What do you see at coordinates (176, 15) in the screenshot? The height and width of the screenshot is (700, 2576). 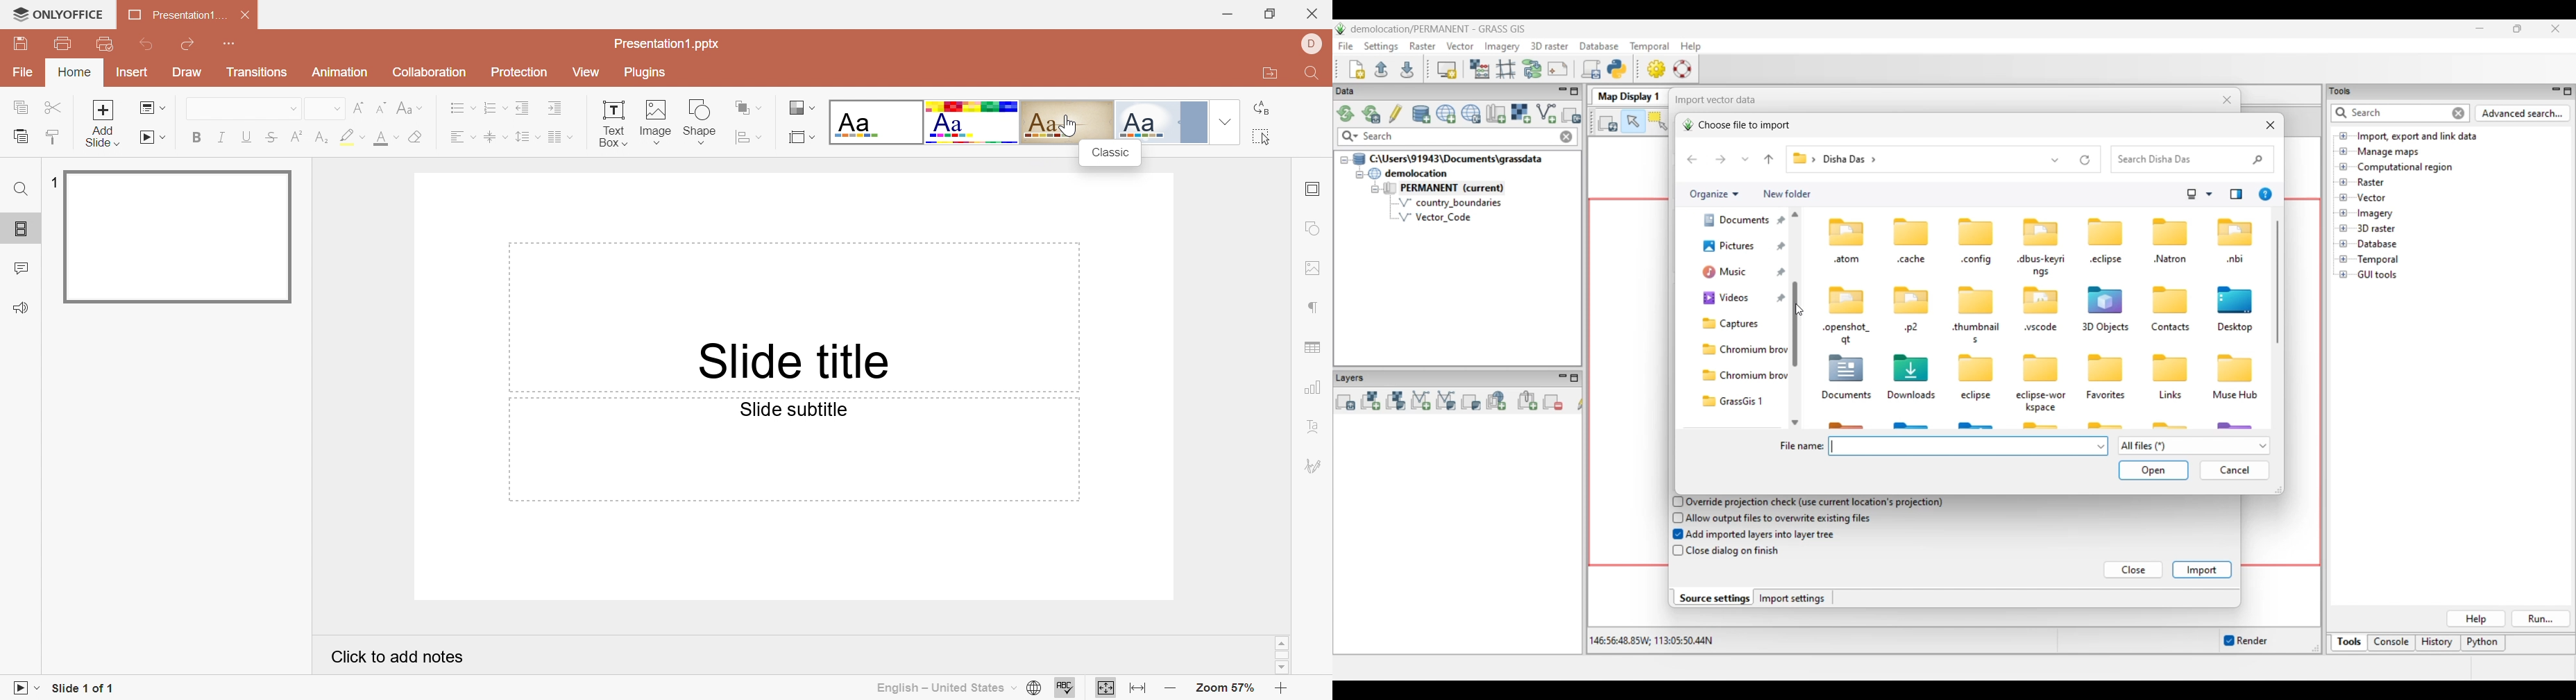 I see `Presentation1...` at bounding box center [176, 15].